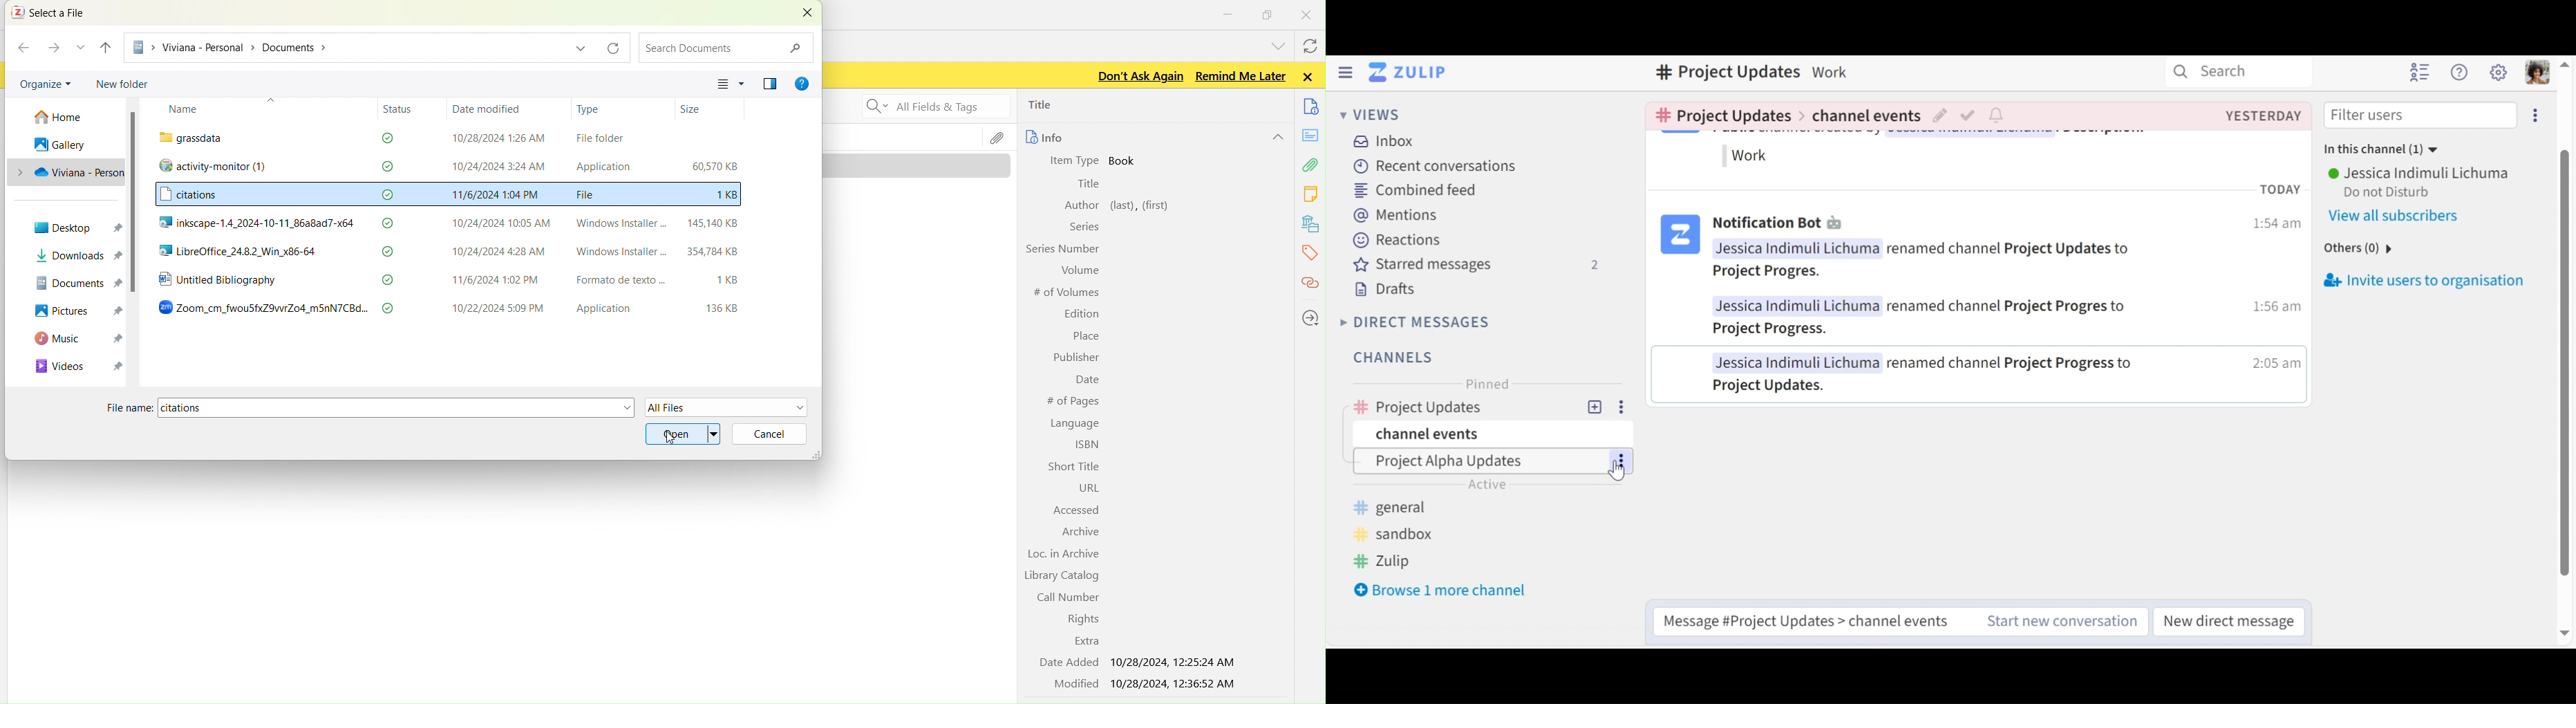  Describe the element at coordinates (596, 138) in the screenshot. I see `File folder` at that location.